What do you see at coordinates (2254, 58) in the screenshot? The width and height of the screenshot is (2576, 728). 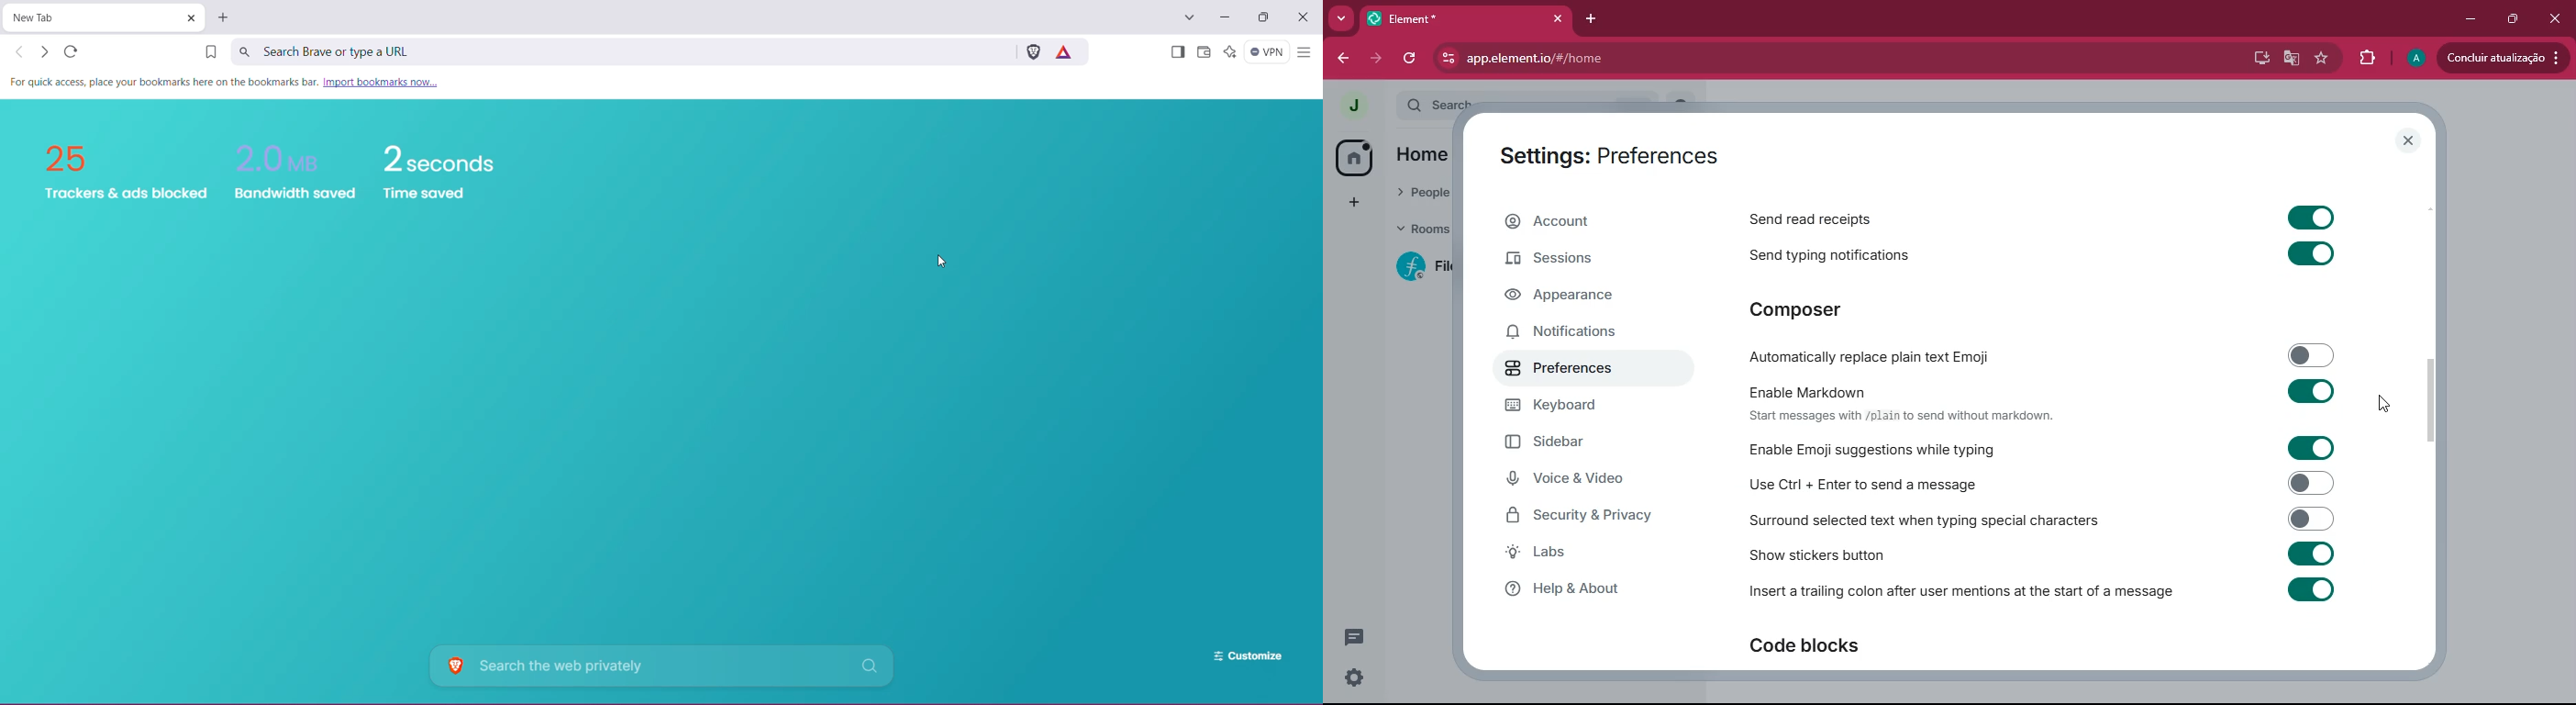 I see `desktop` at bounding box center [2254, 58].